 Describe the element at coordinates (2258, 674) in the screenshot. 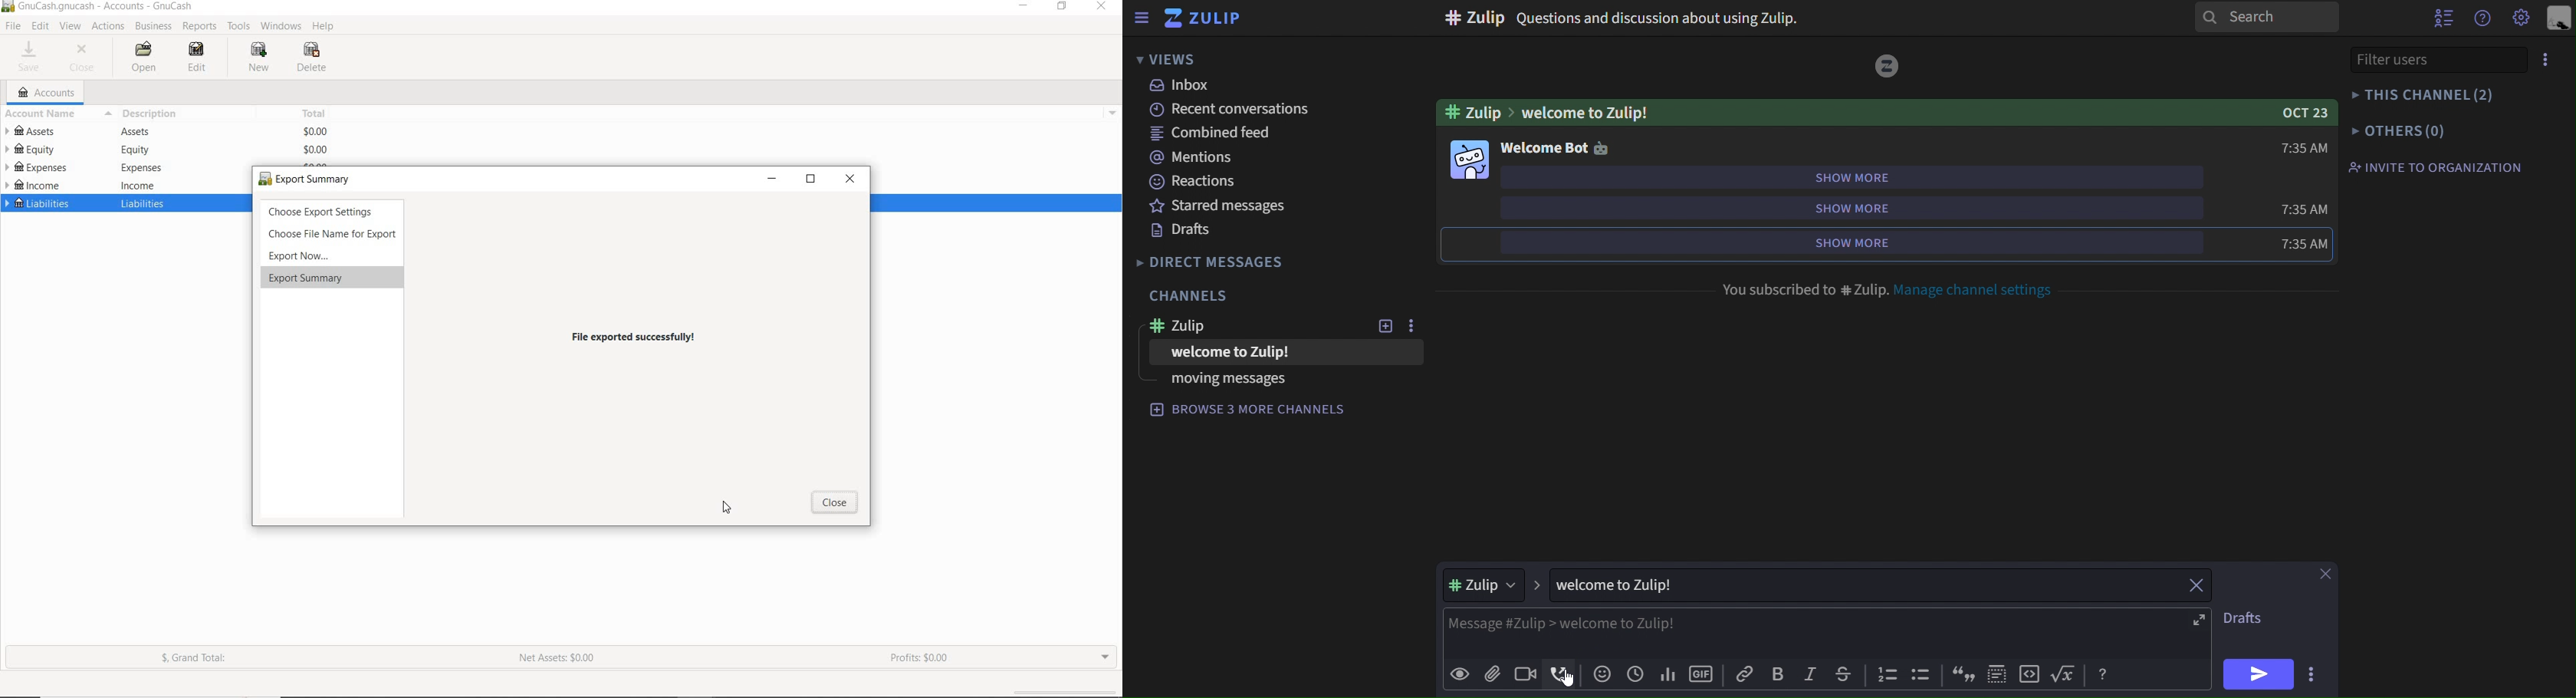

I see `send` at that location.